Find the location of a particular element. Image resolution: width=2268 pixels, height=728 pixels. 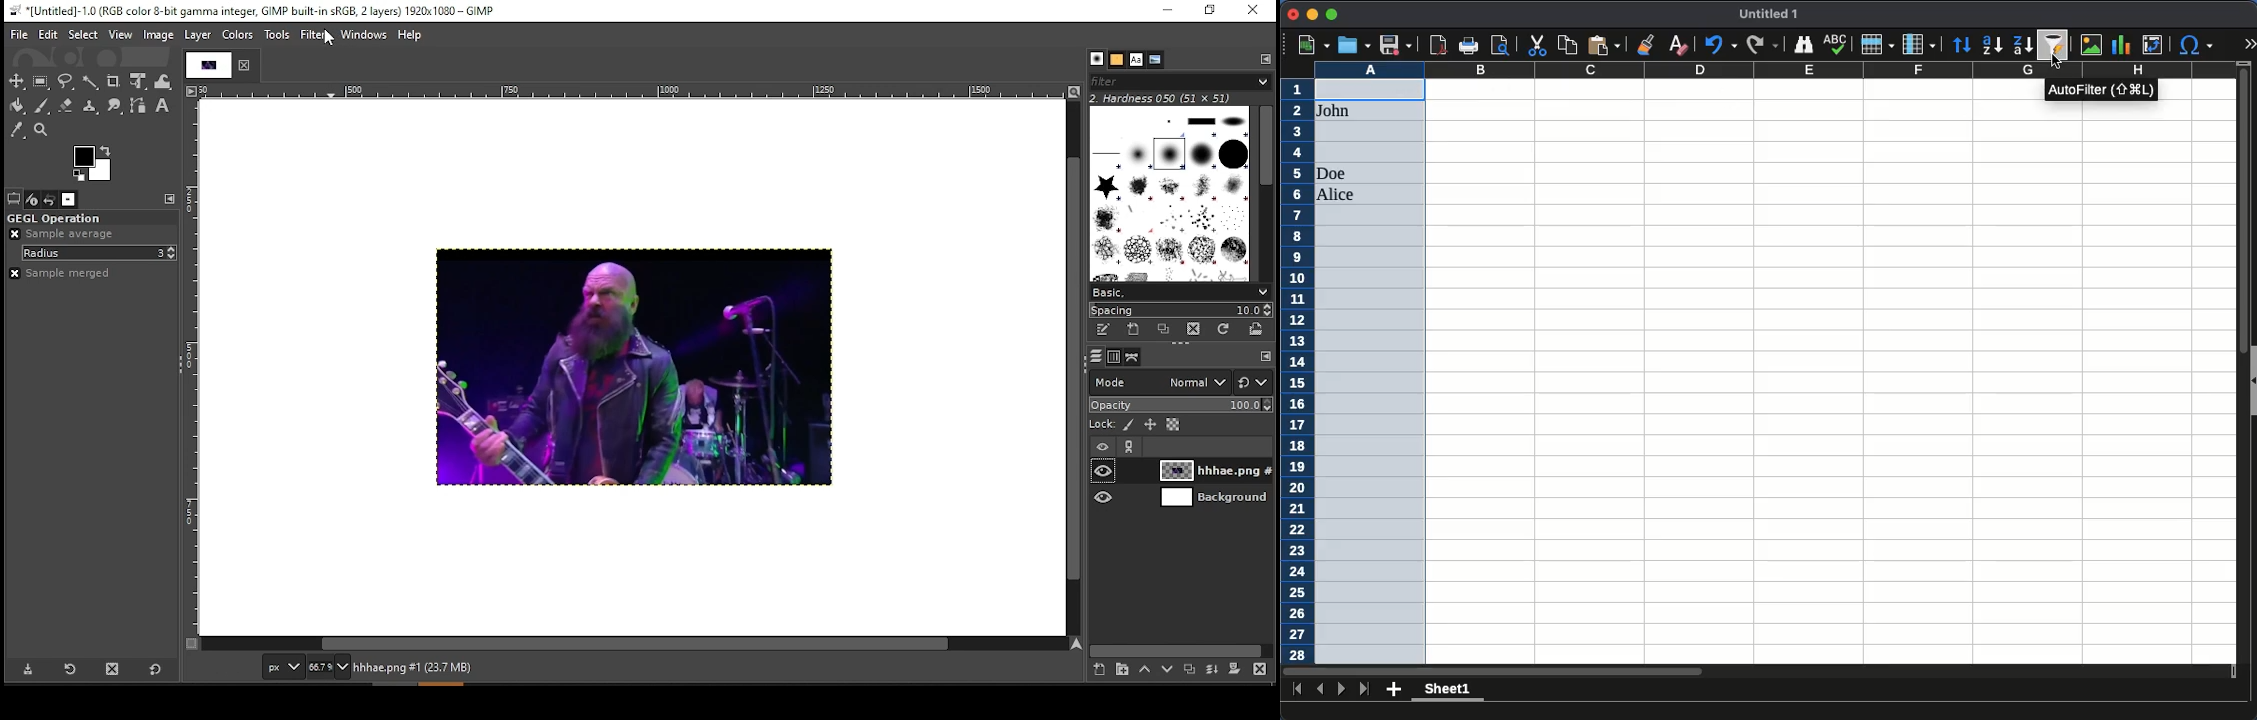

print is located at coordinates (1469, 46).